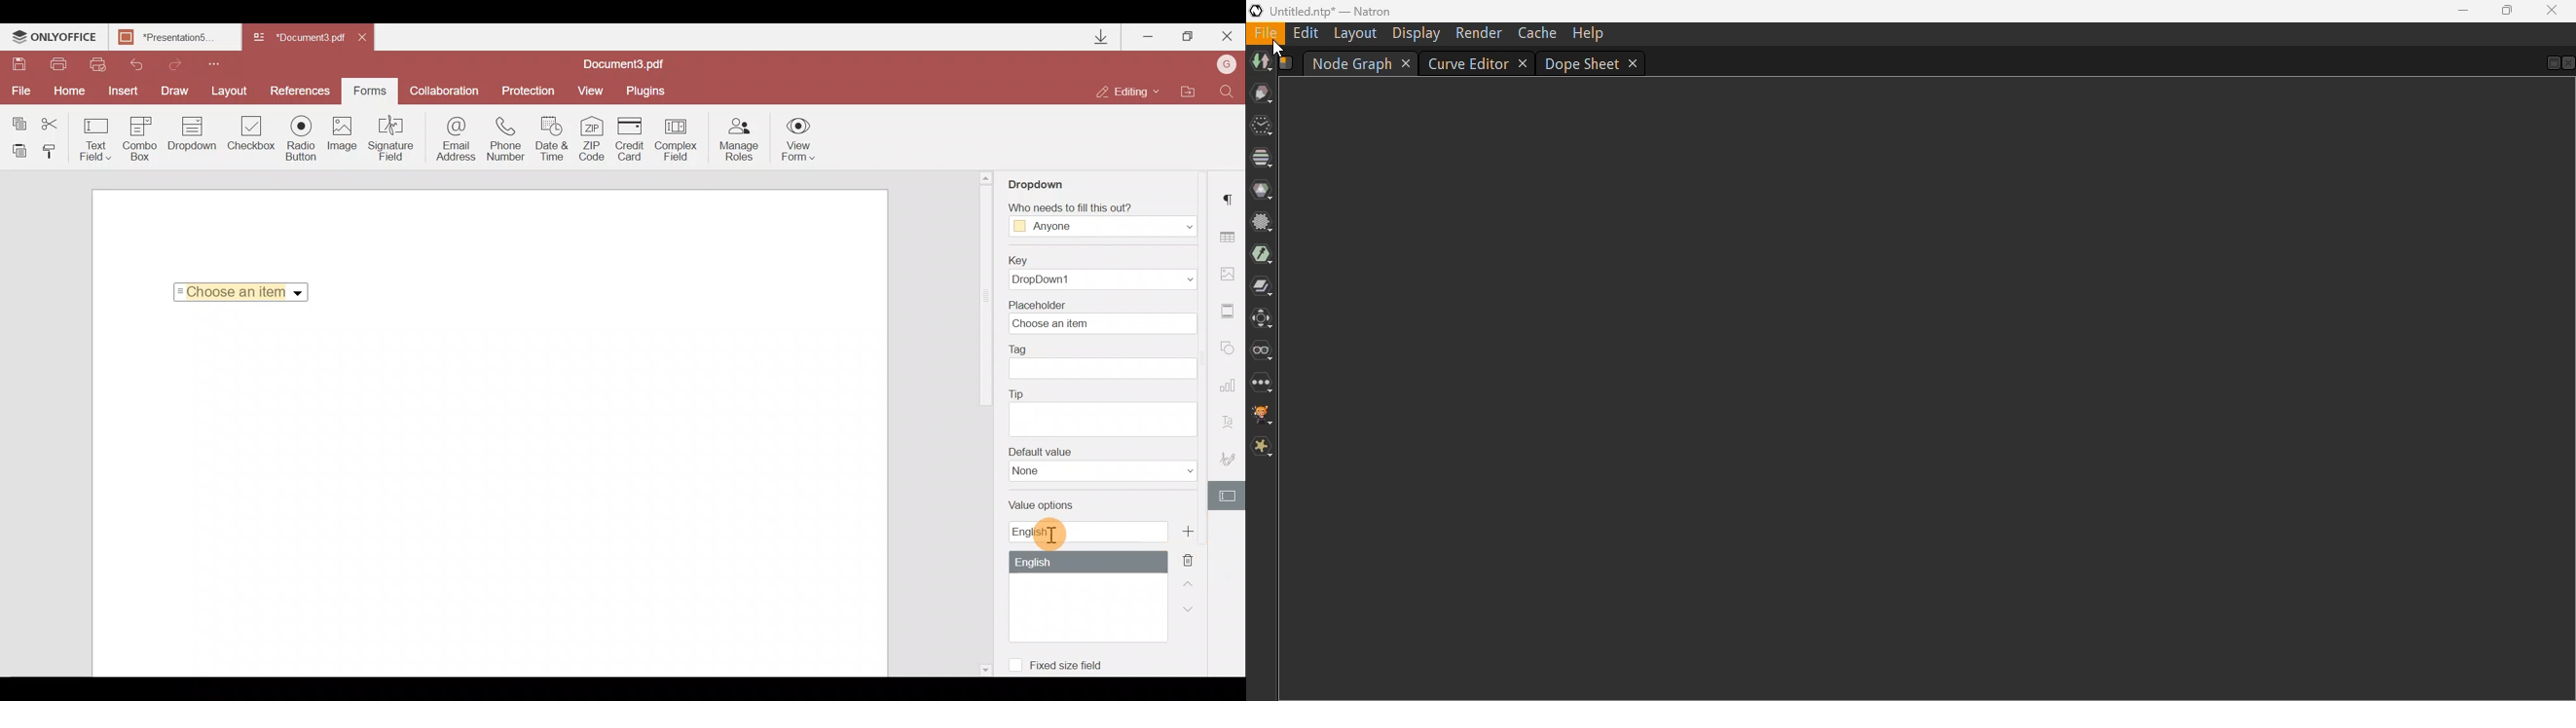  Describe the element at coordinates (1102, 215) in the screenshot. I see `Who needs to fill this out?` at that location.